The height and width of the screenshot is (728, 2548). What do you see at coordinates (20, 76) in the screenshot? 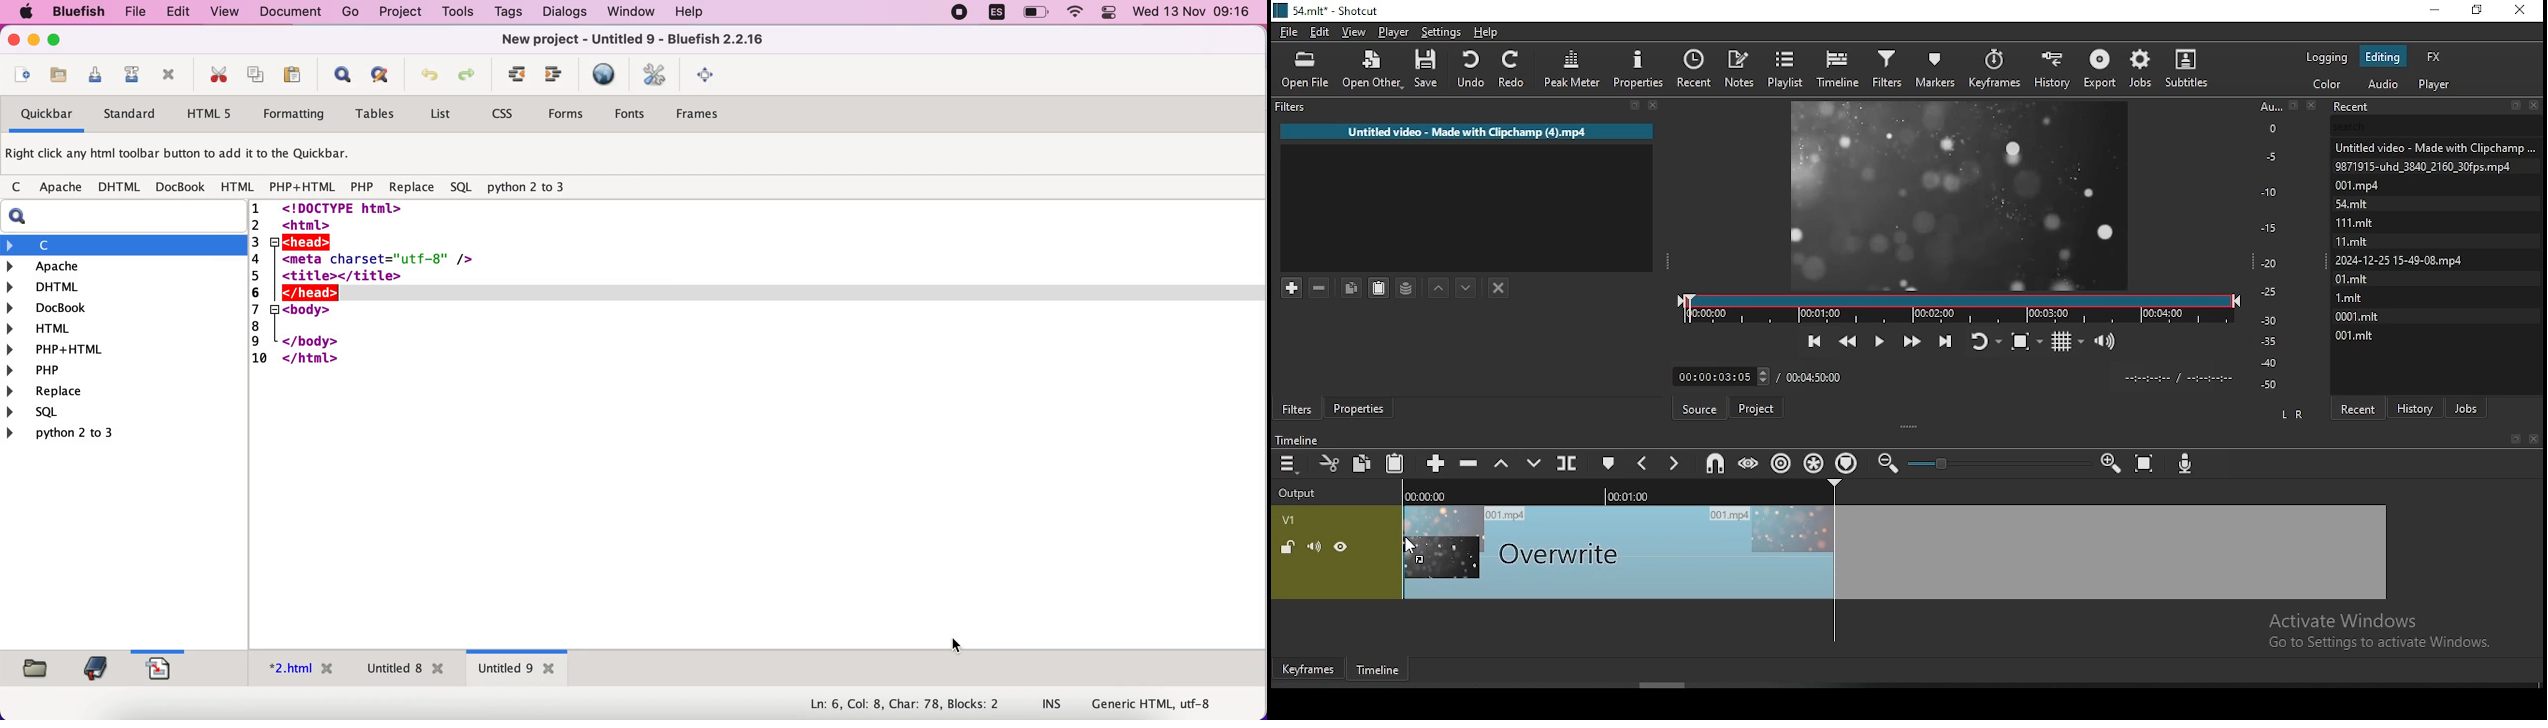
I see `open file` at bounding box center [20, 76].